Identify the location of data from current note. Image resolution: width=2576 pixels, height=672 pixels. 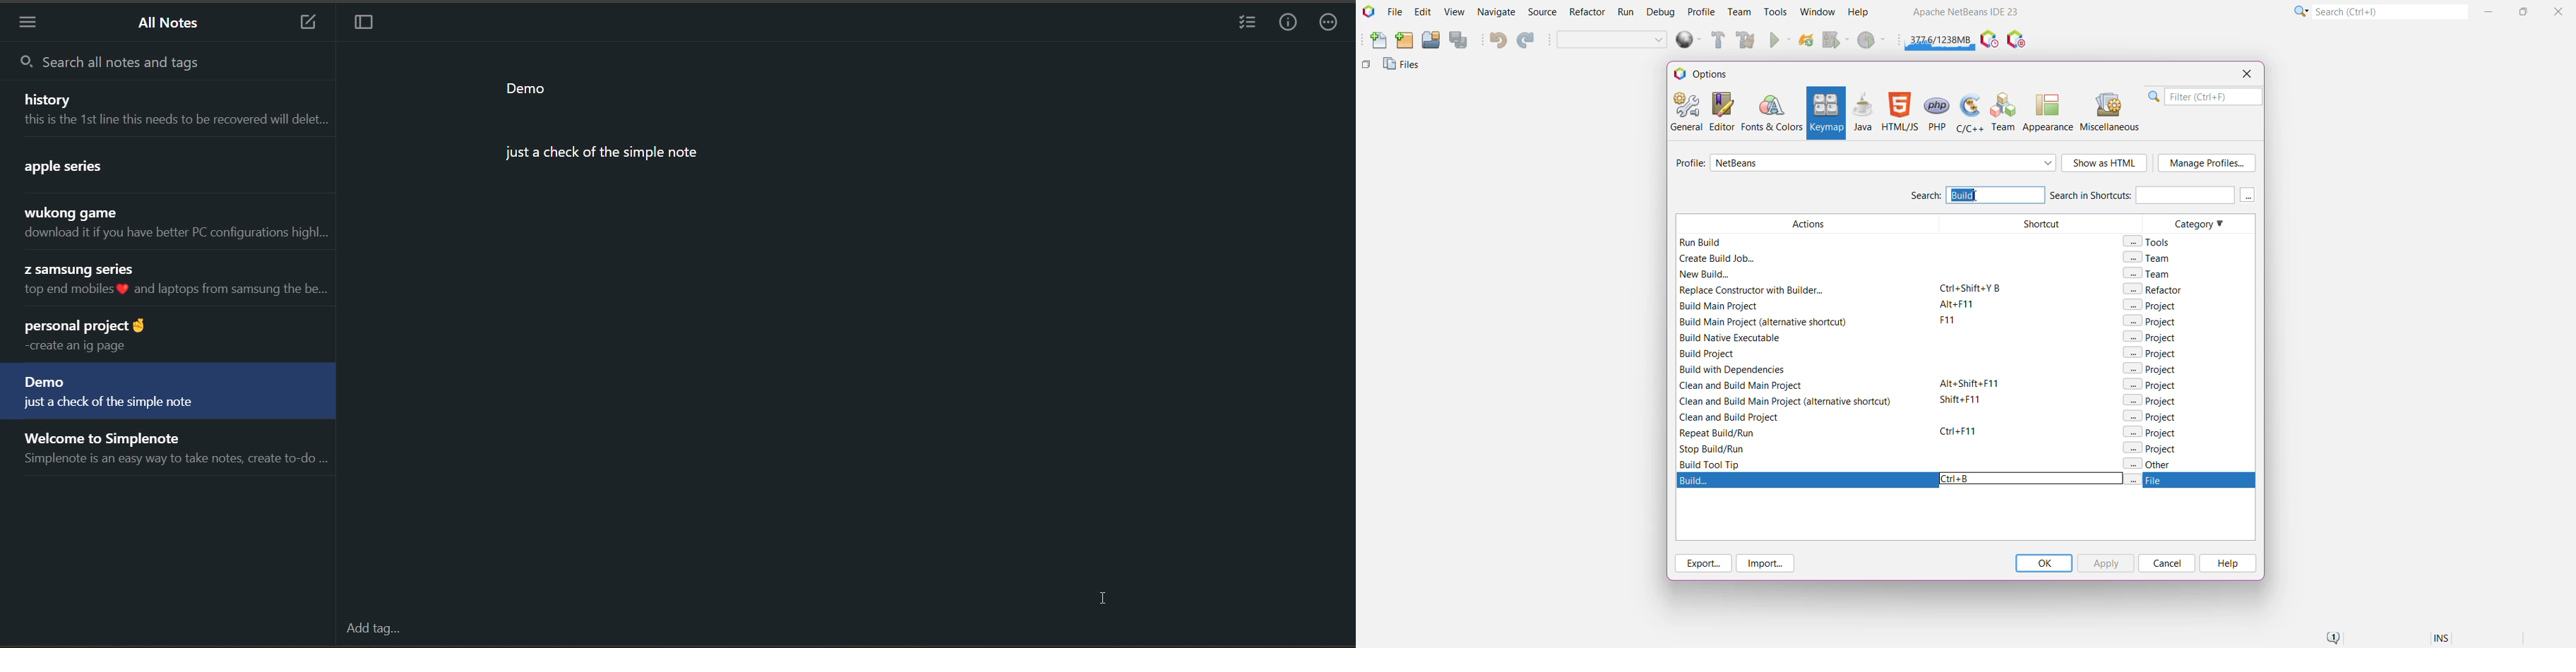
(621, 127).